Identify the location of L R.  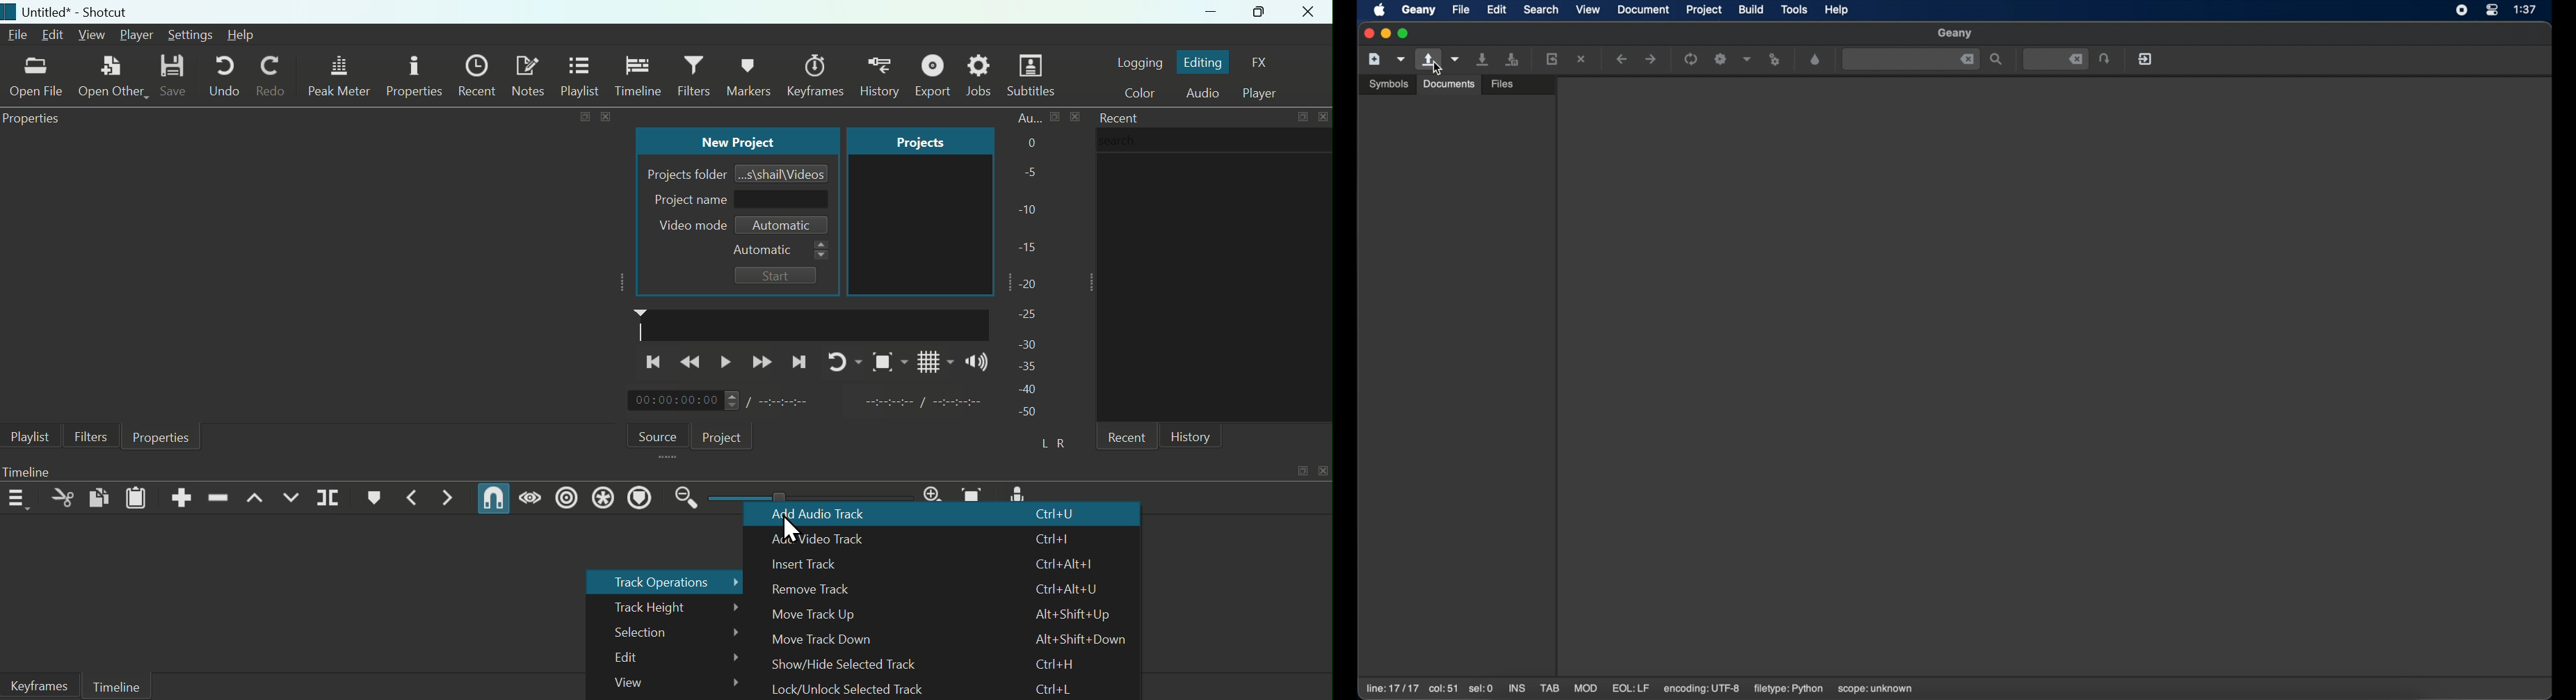
(1058, 443).